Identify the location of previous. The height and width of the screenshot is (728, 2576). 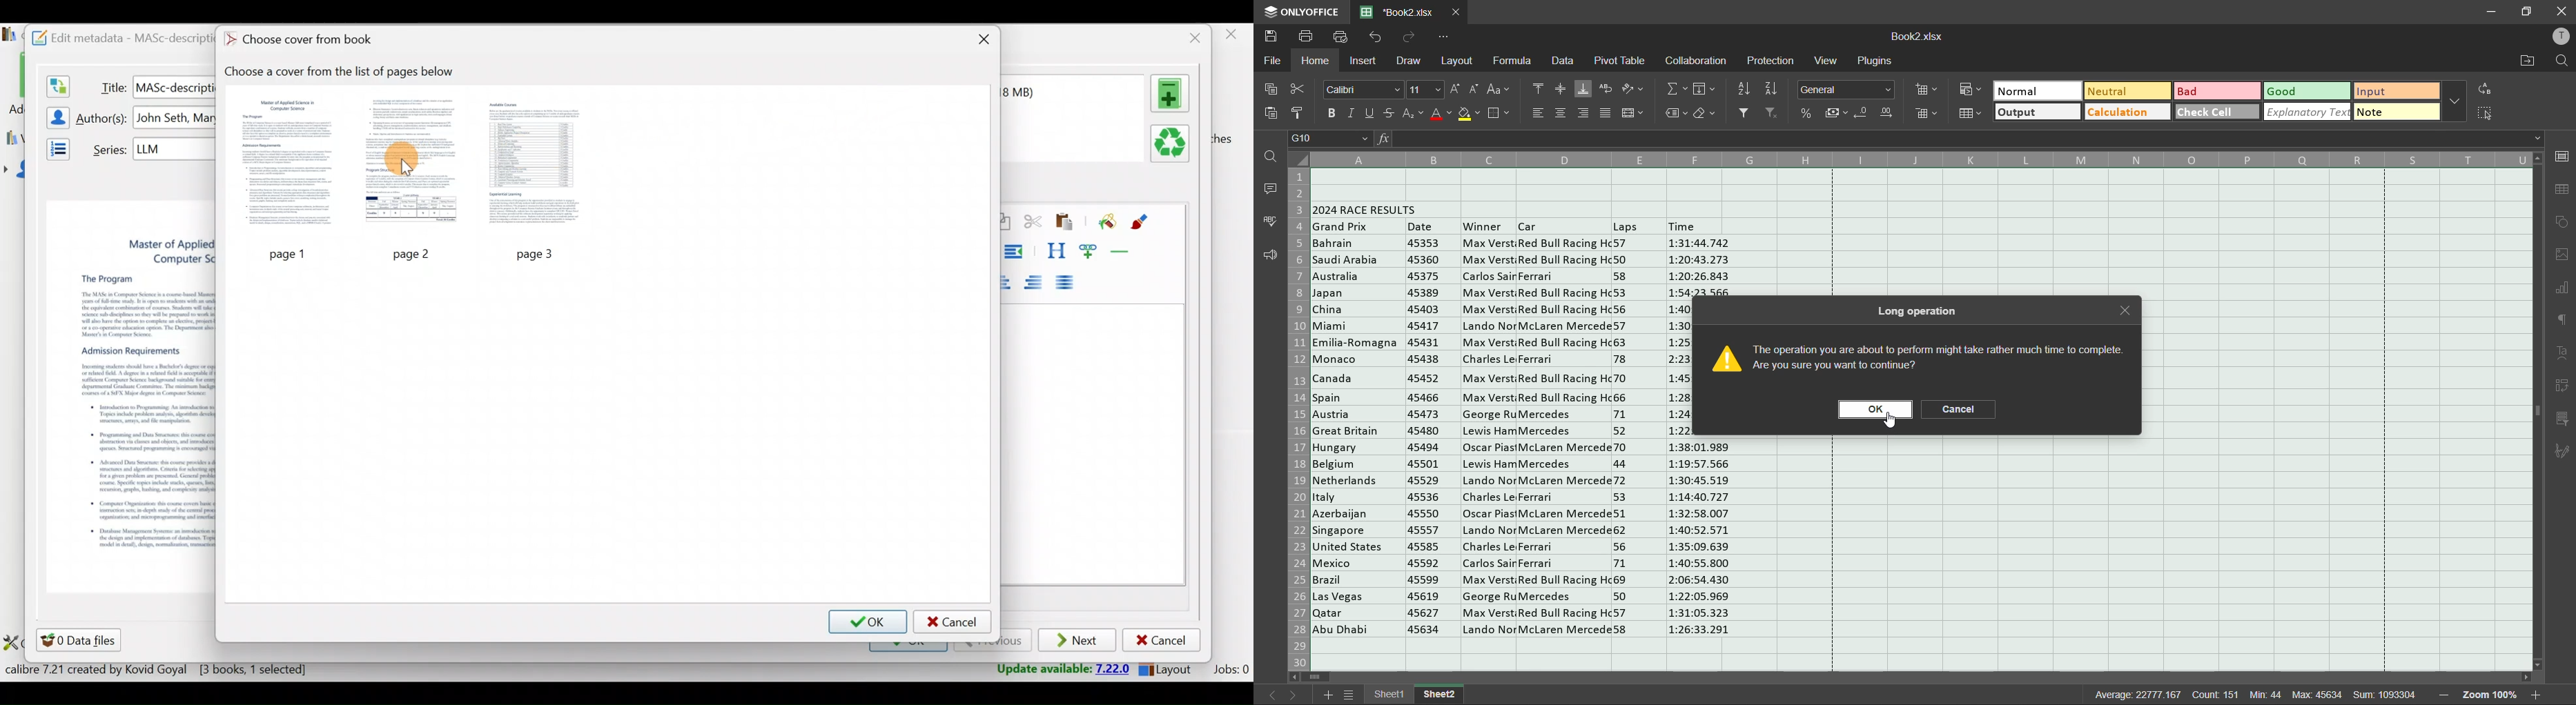
(1267, 693).